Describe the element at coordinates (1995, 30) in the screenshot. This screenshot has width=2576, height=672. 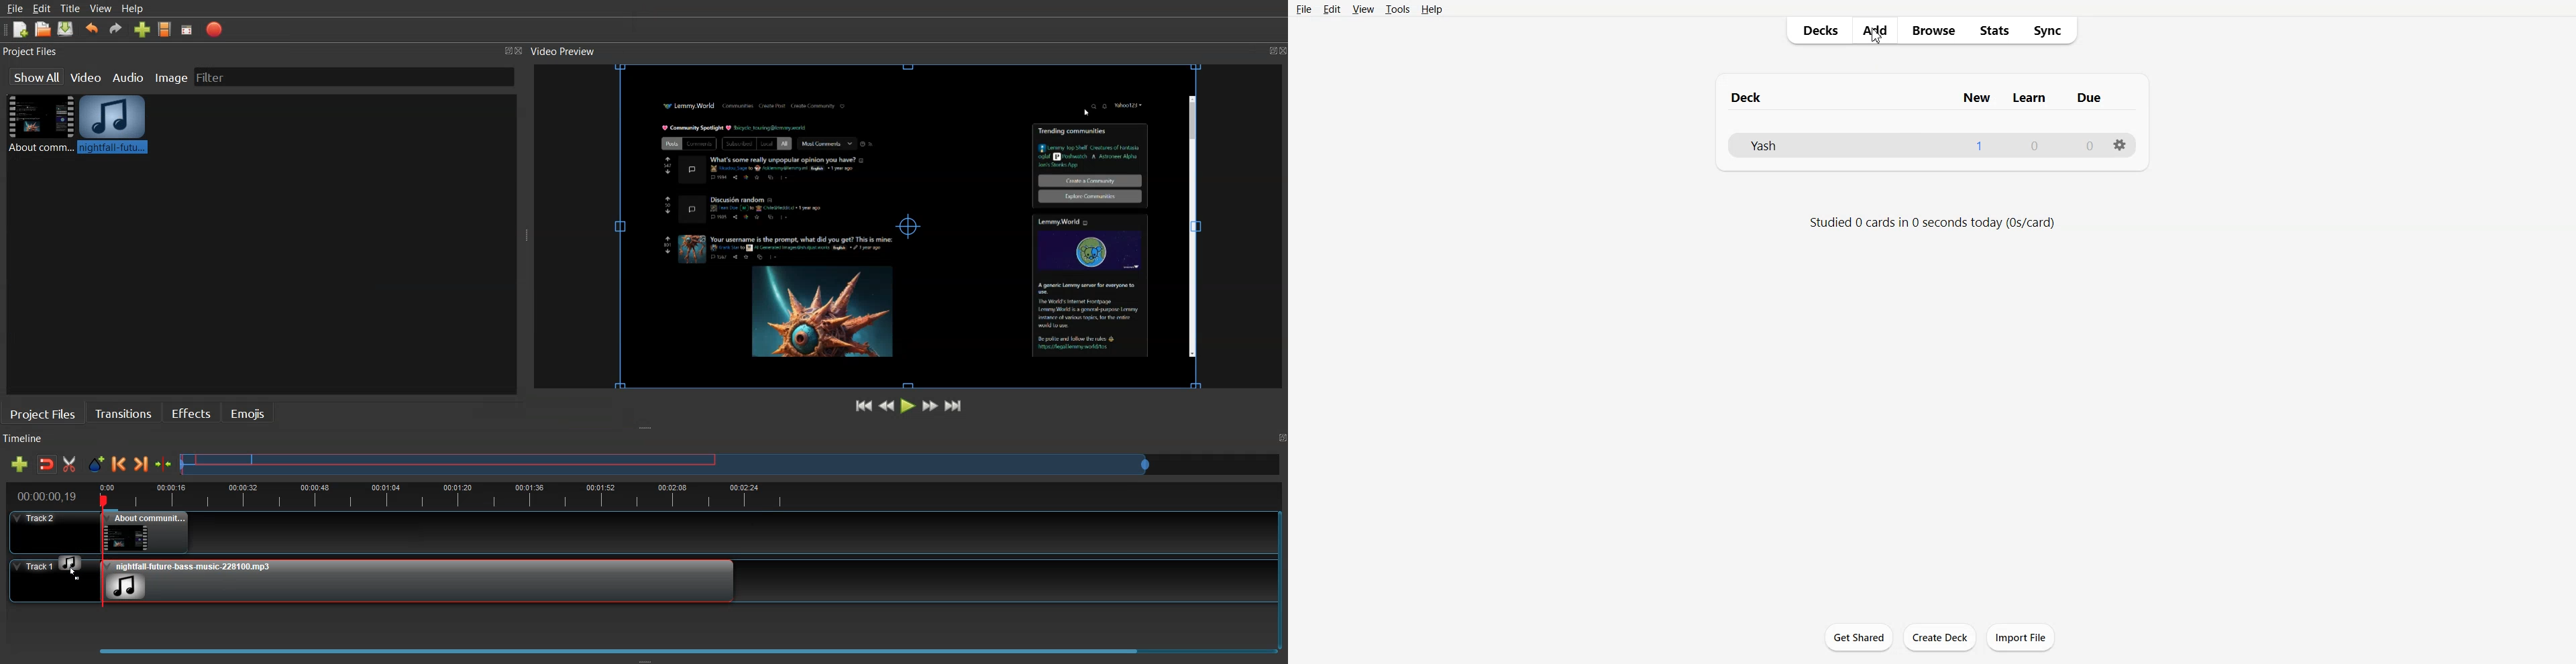
I see `Stats` at that location.